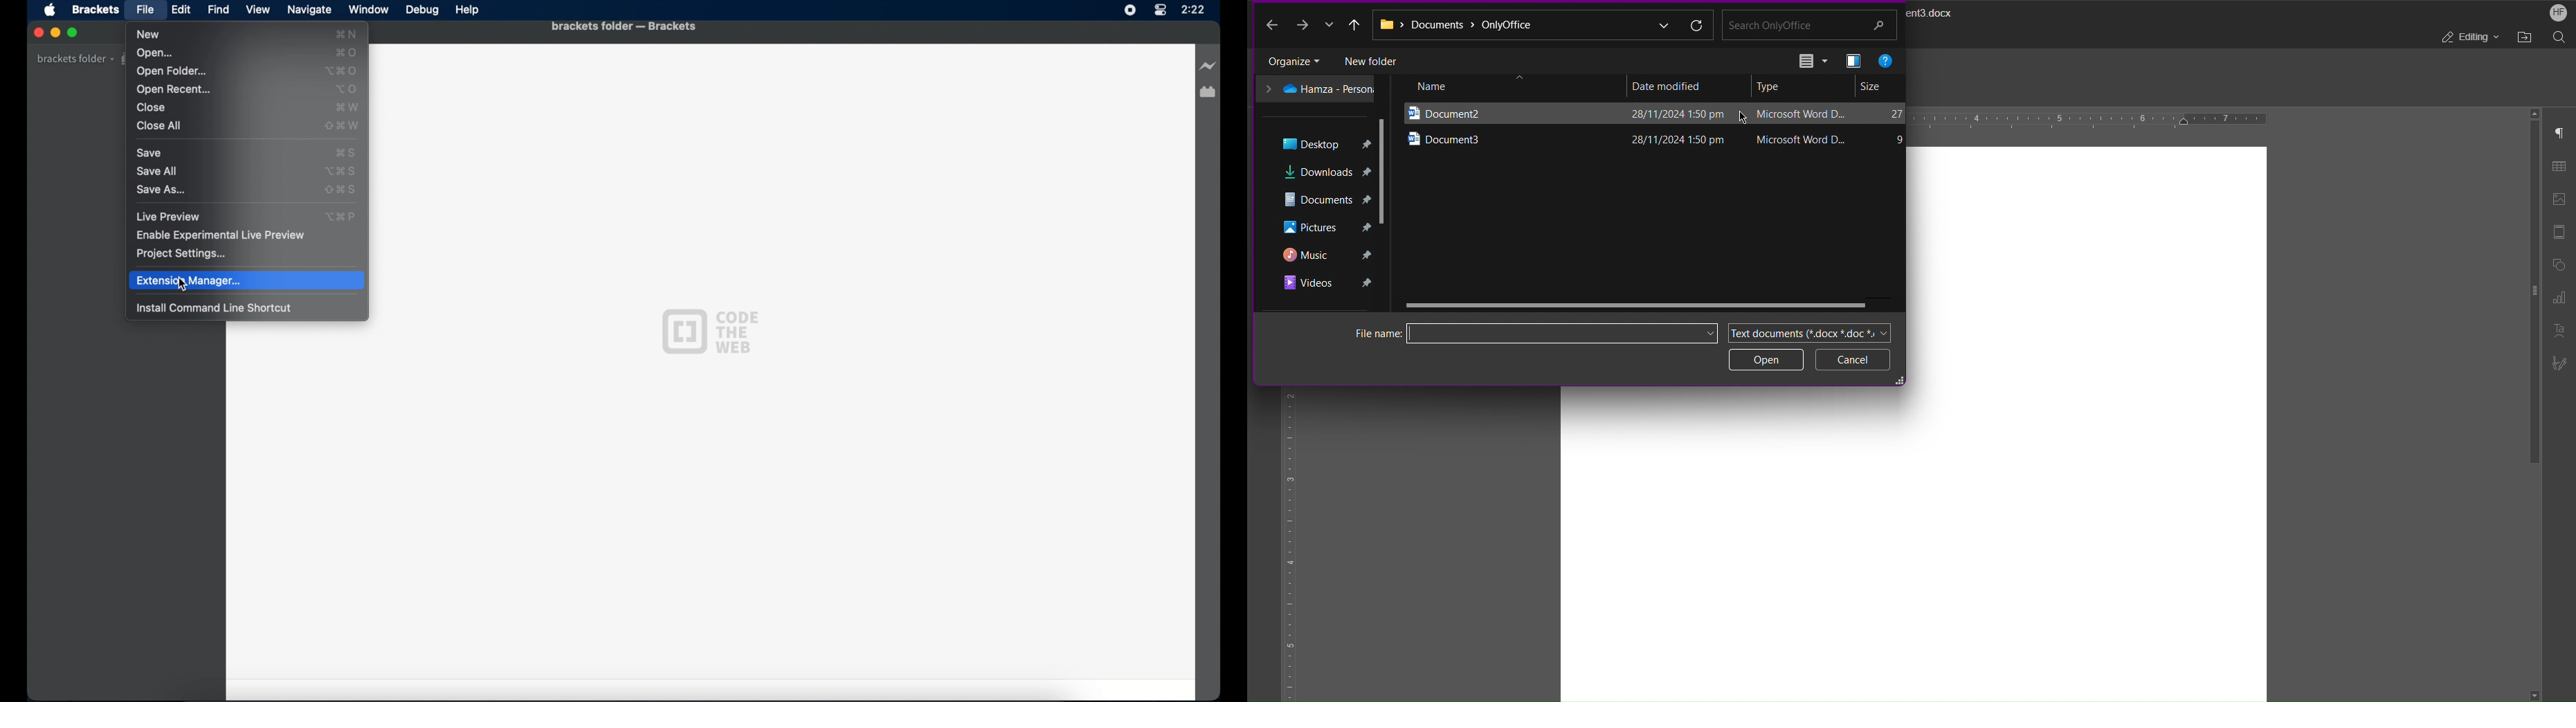 Image resolution: width=2576 pixels, height=728 pixels. What do you see at coordinates (1384, 170) in the screenshot?
I see `Scroll bar` at bounding box center [1384, 170].